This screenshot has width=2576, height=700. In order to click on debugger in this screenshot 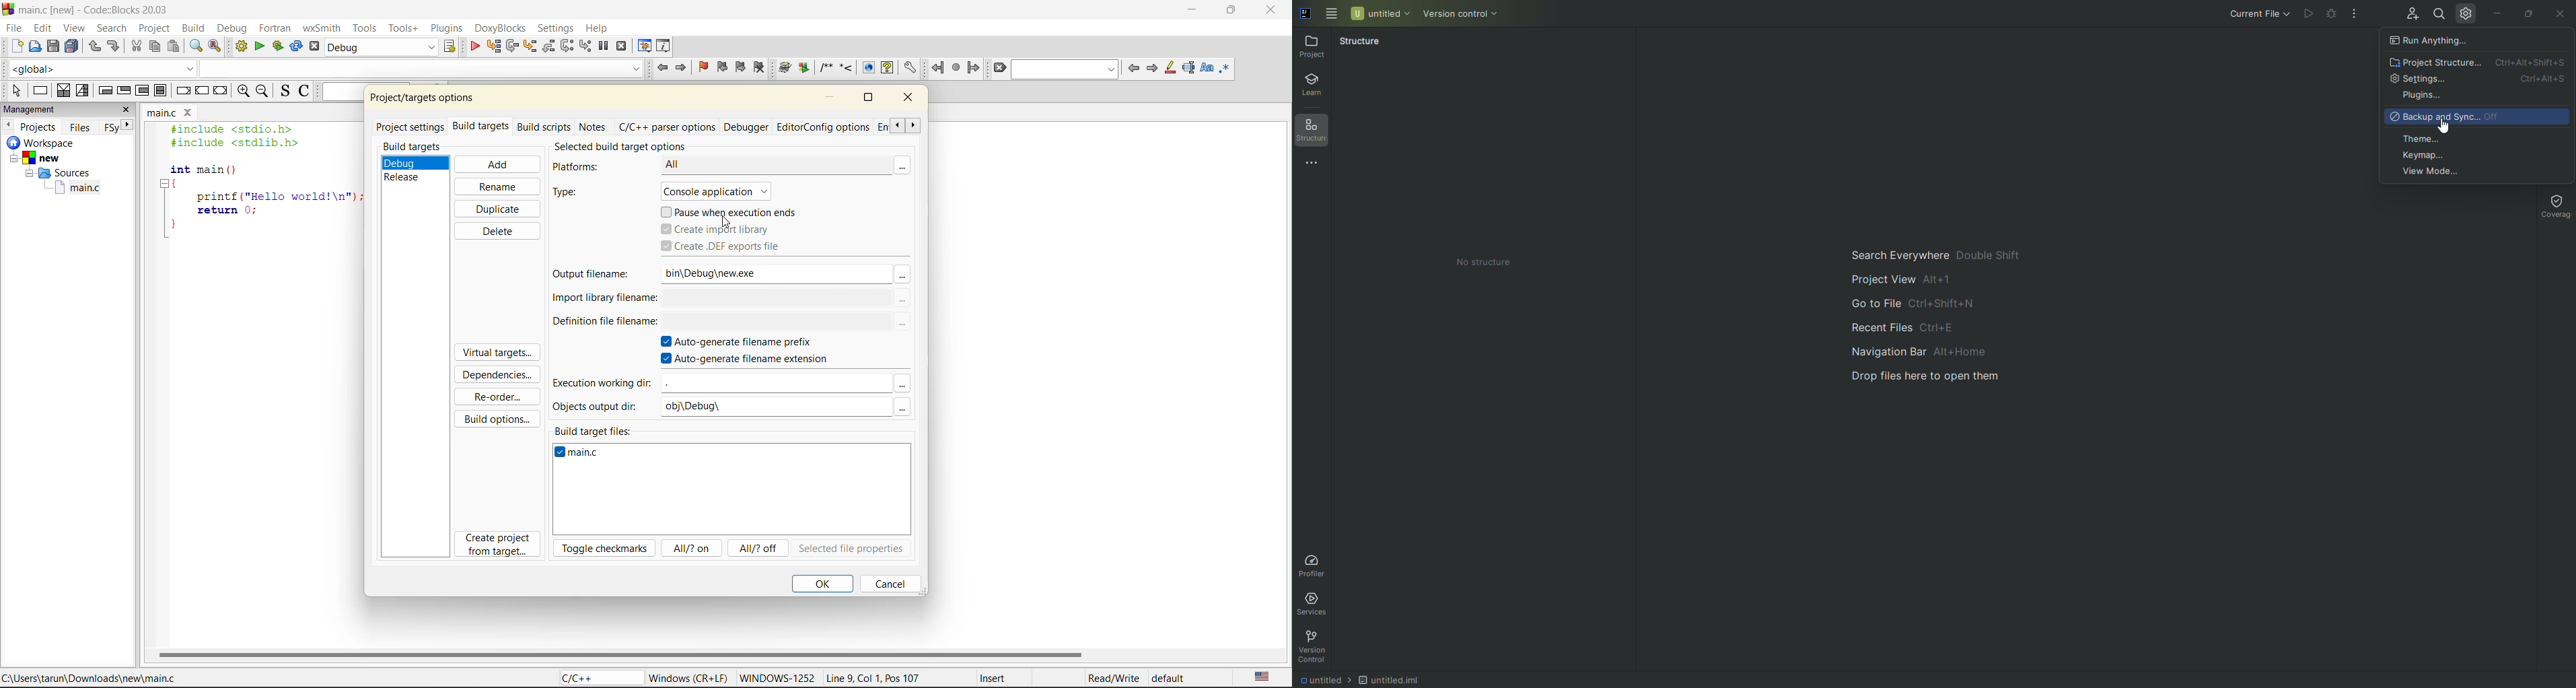, I will do `click(748, 127)`.